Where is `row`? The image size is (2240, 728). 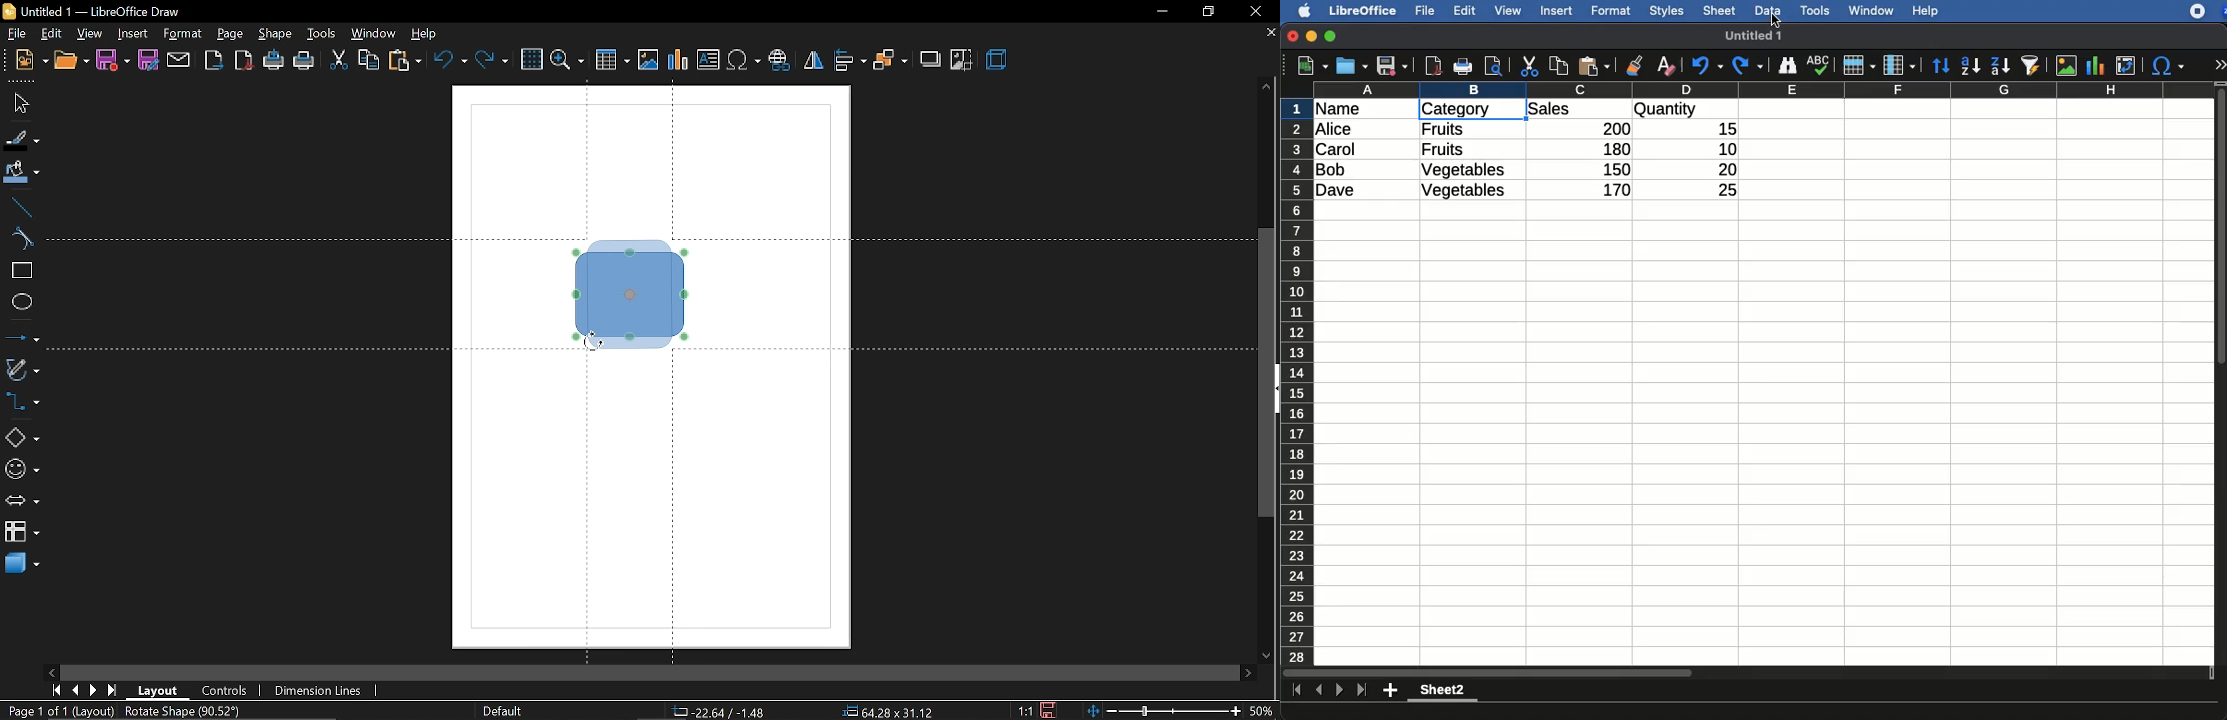
row is located at coordinates (1858, 66).